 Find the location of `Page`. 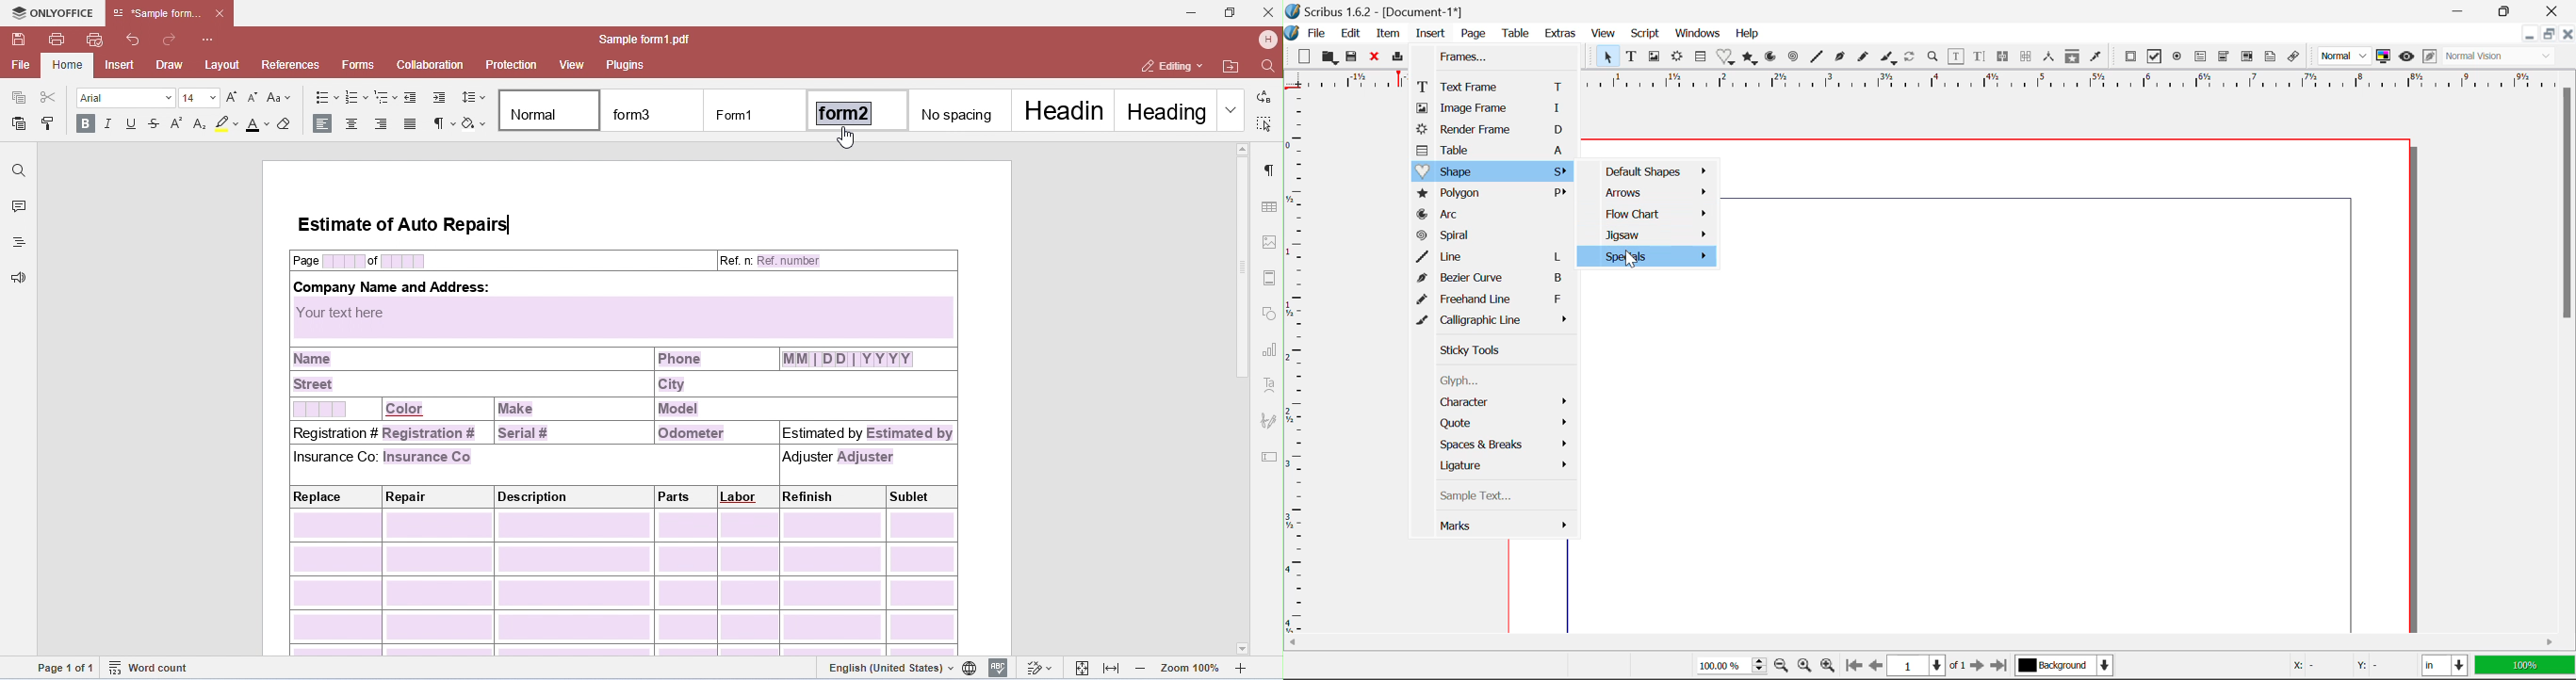

Page is located at coordinates (1475, 34).